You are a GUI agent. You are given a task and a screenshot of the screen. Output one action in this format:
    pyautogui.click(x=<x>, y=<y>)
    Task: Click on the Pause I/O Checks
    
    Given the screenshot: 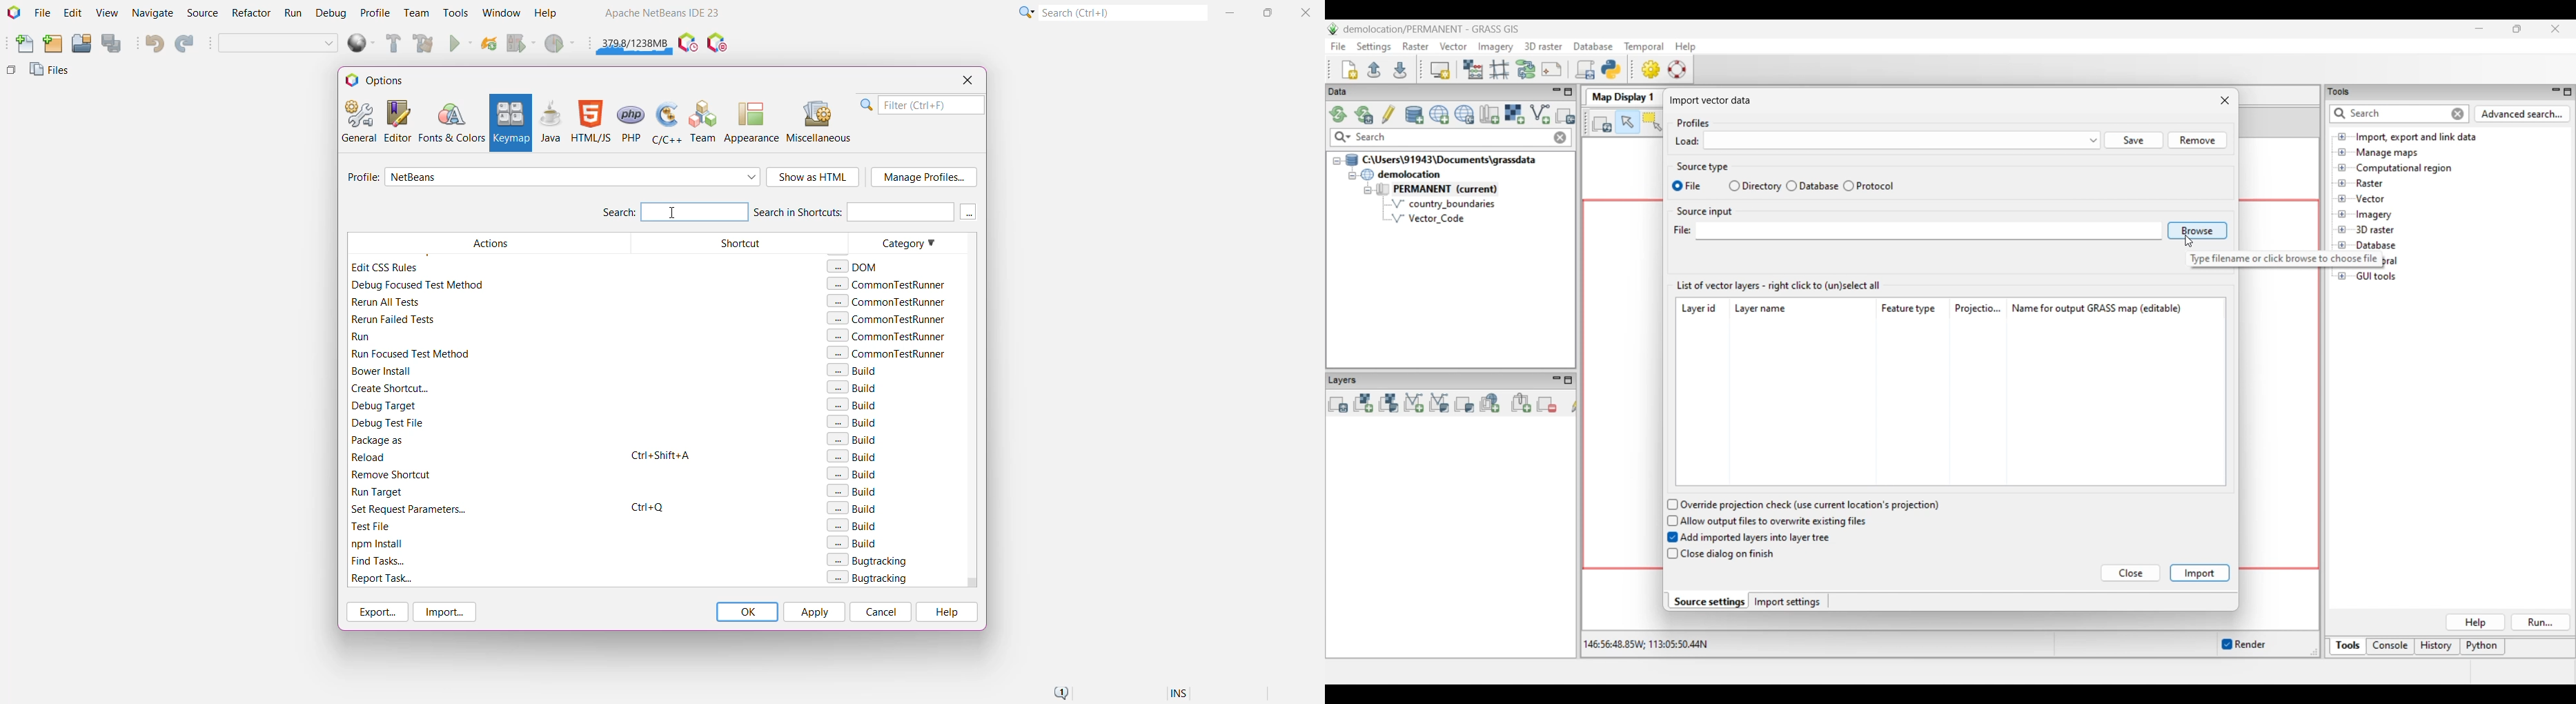 What is the action you would take?
    pyautogui.click(x=718, y=43)
    